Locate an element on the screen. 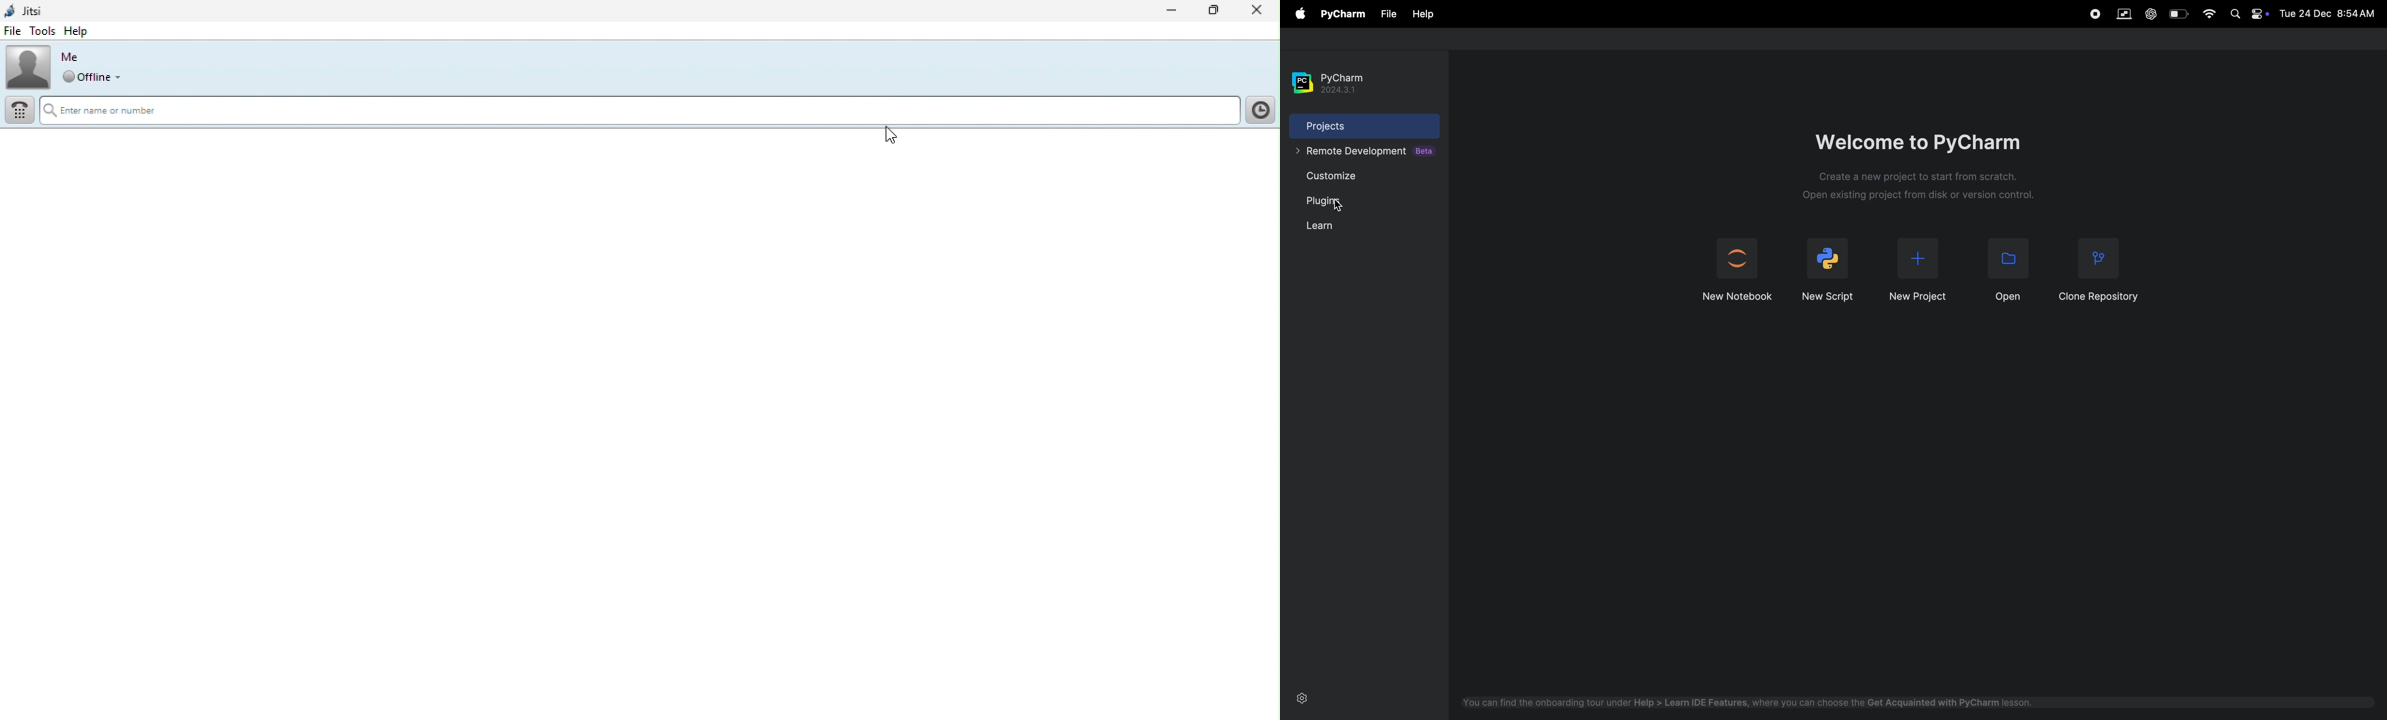 This screenshot has height=728, width=2408. learn ide features  is located at coordinates (1756, 702).